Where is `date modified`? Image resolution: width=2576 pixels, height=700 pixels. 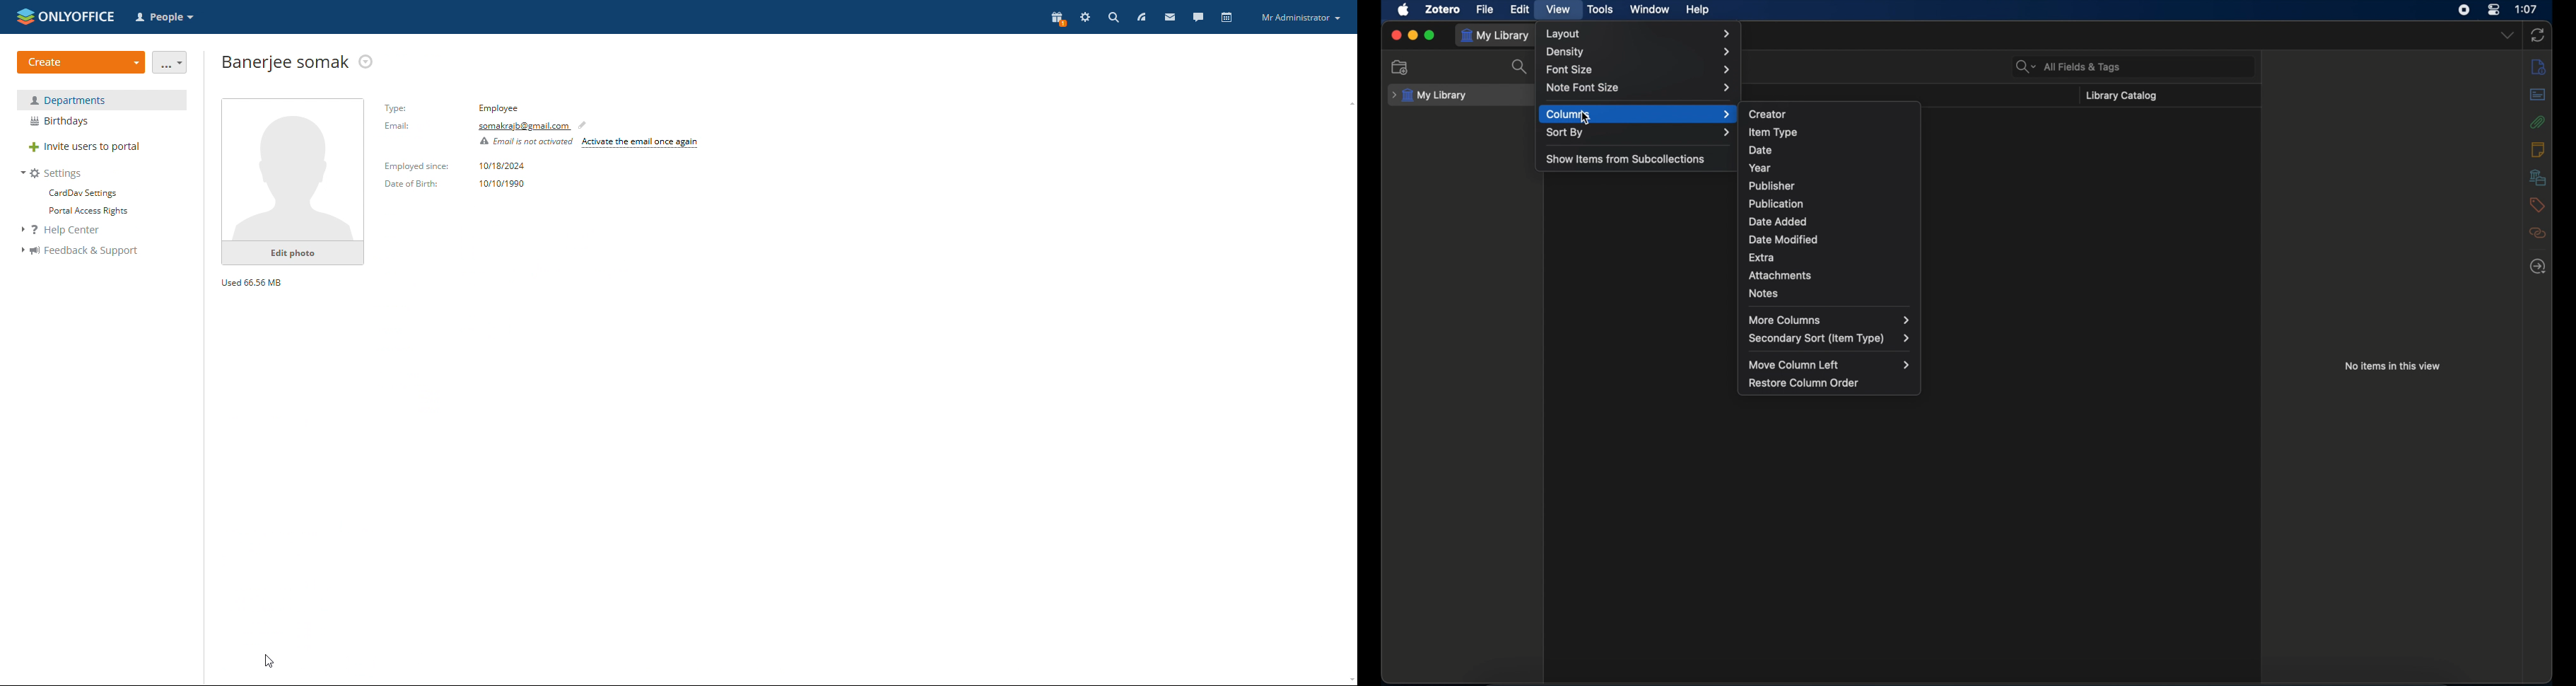
date modified is located at coordinates (1783, 239).